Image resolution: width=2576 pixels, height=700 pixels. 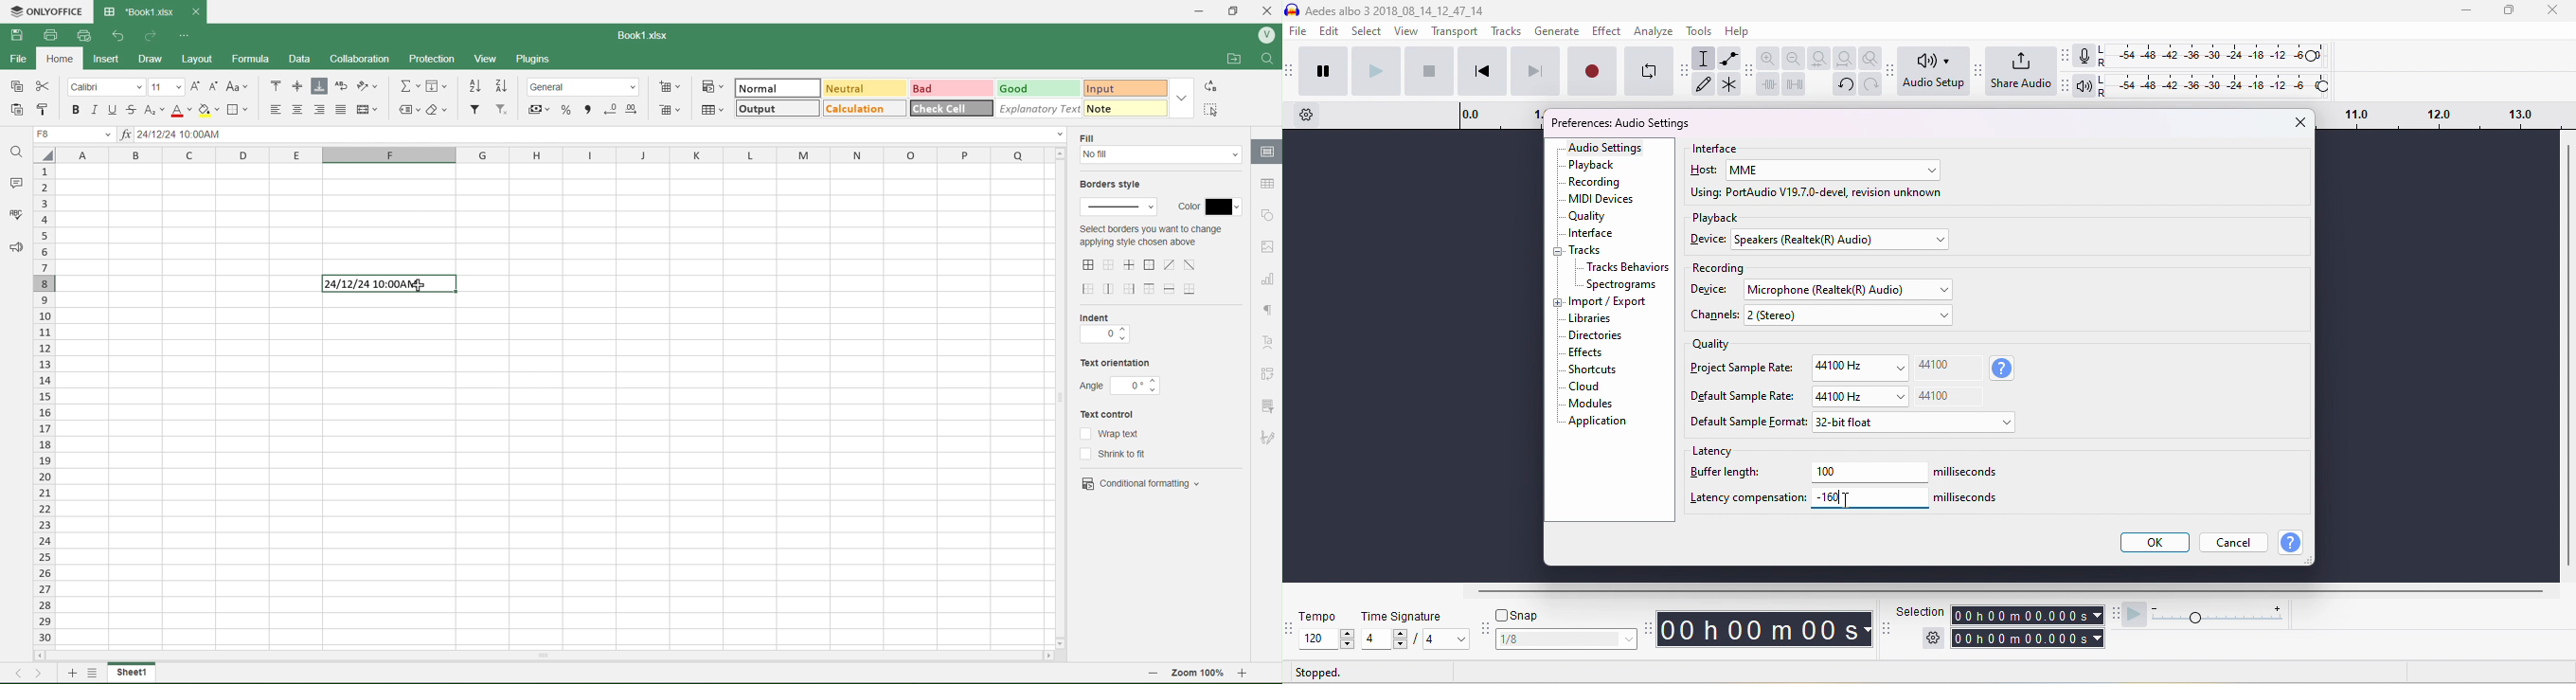 I want to click on default sample format, so click(x=1748, y=423).